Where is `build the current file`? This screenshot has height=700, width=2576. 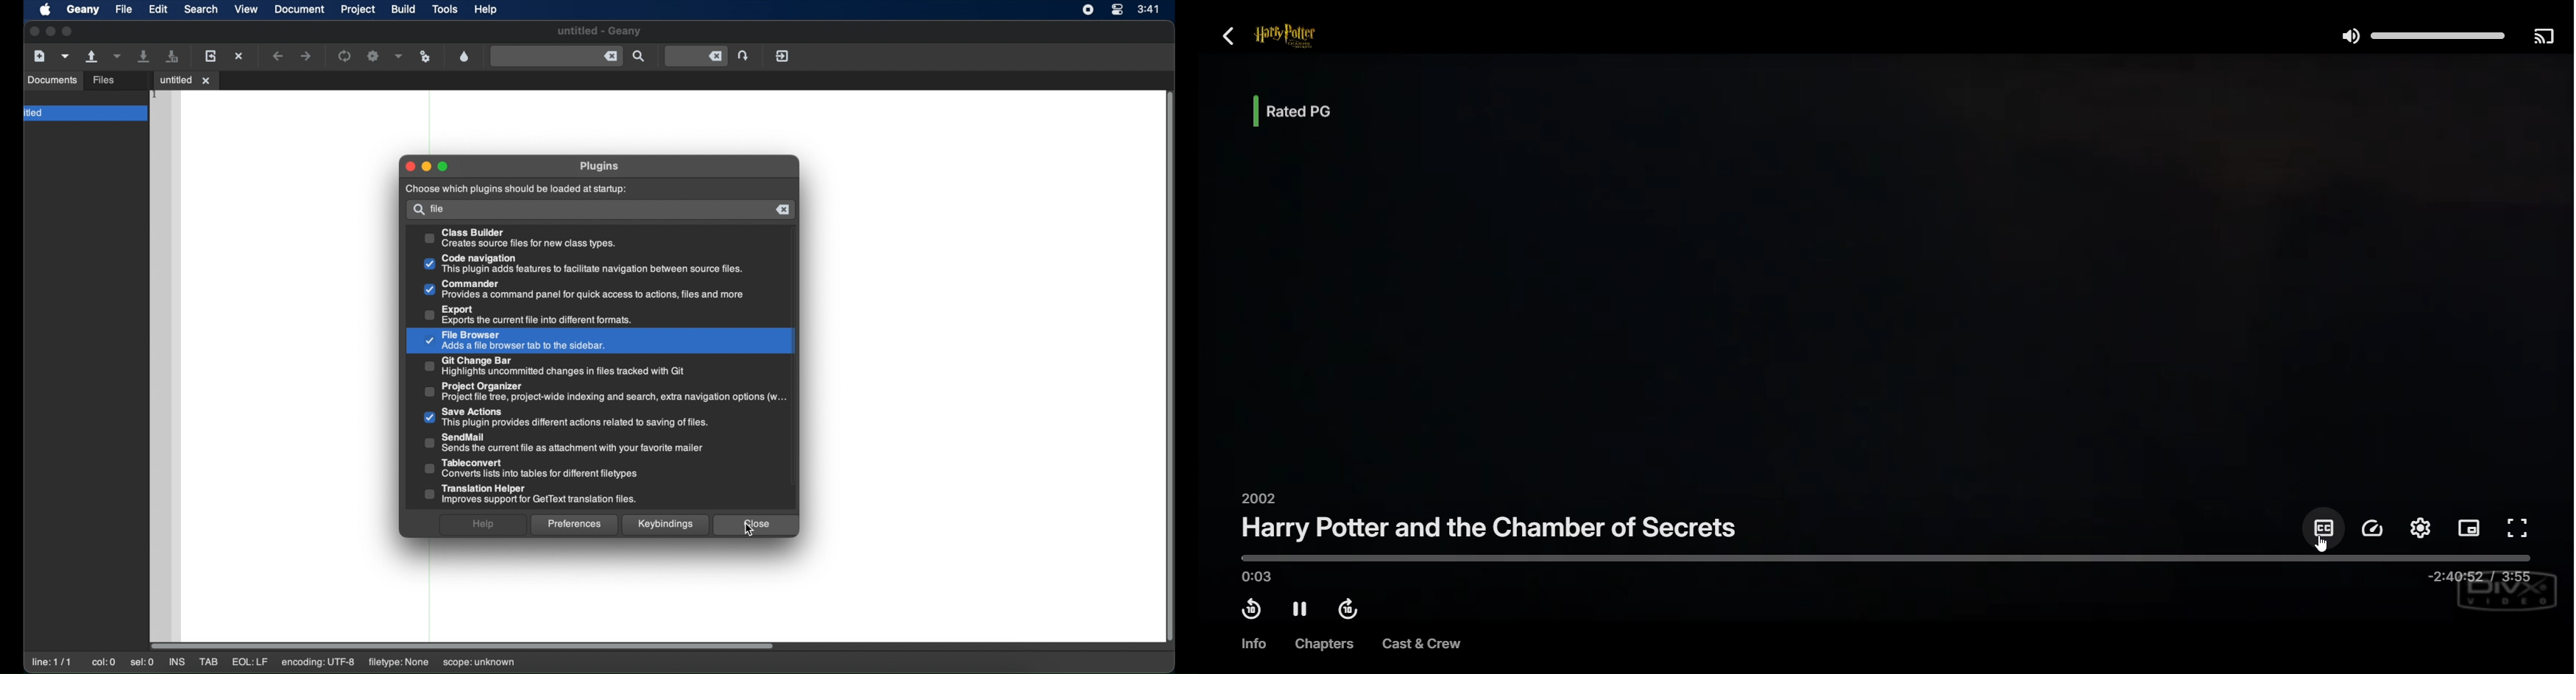
build the current file is located at coordinates (373, 57).